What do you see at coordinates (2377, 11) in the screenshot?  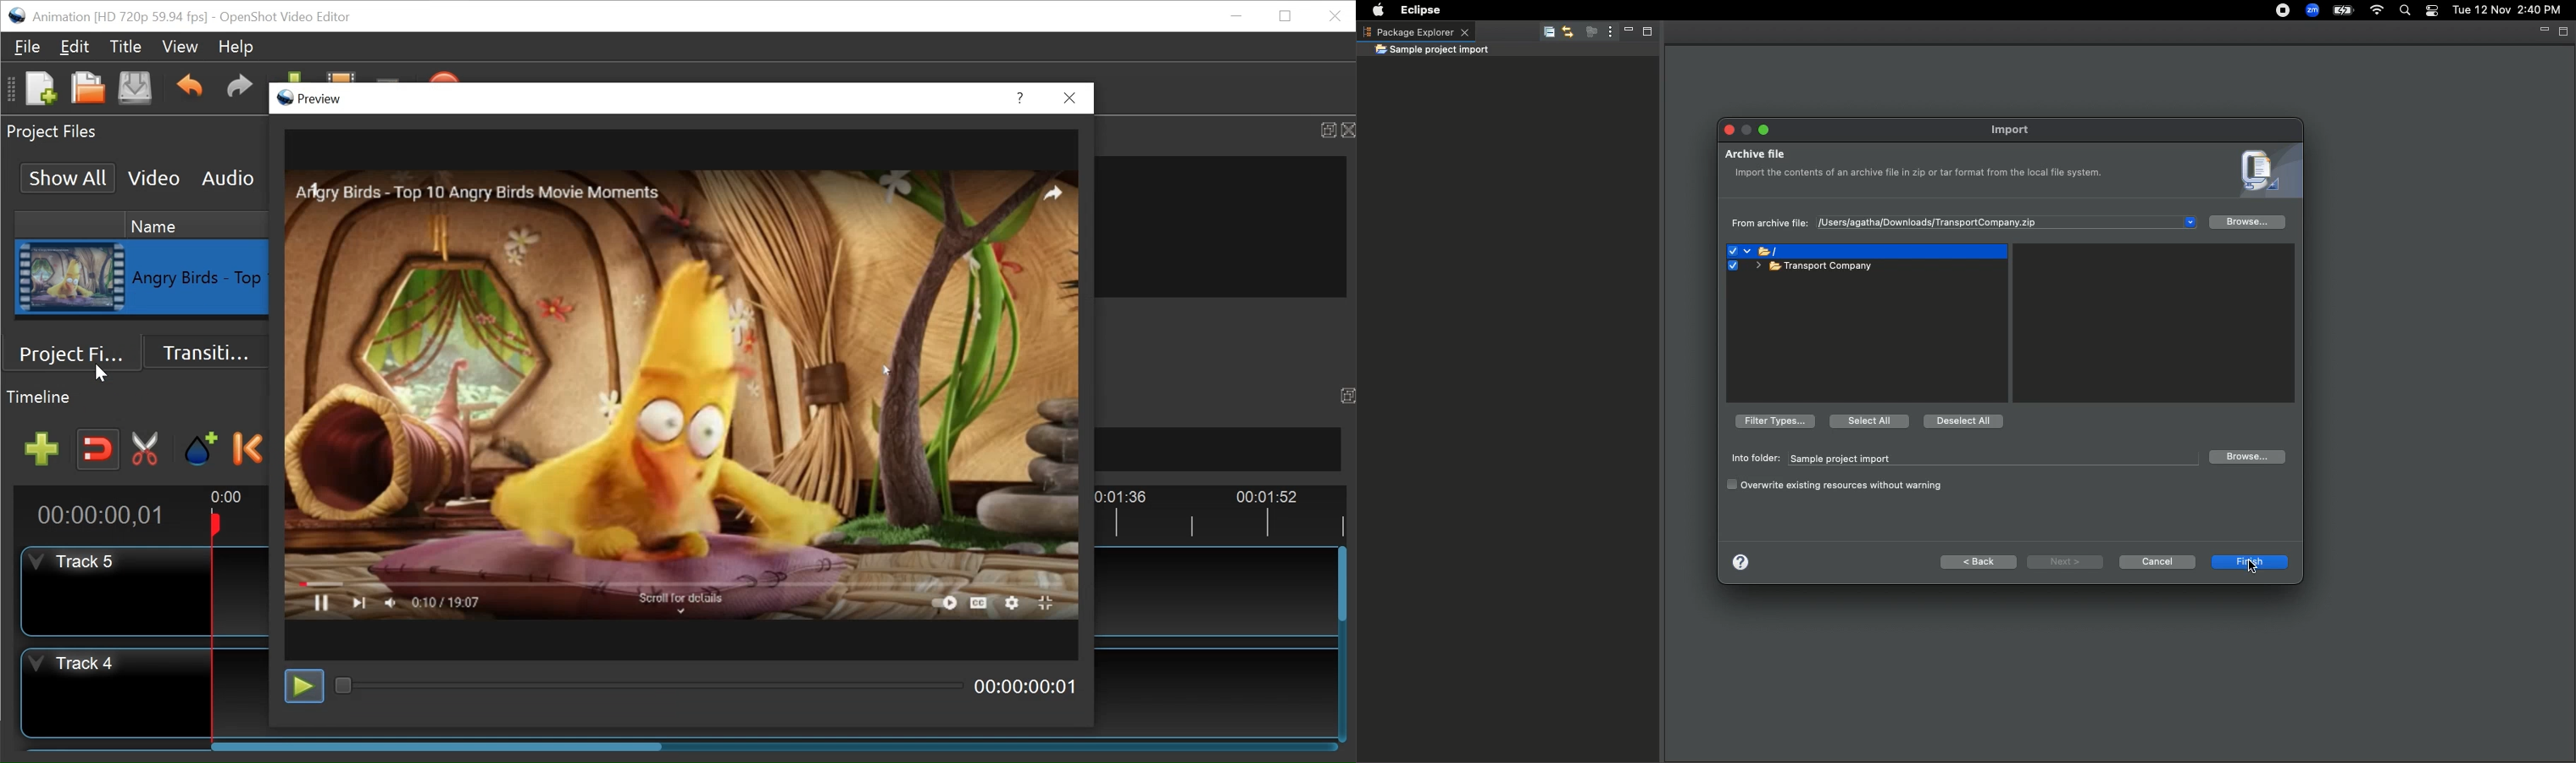 I see `Internet` at bounding box center [2377, 11].